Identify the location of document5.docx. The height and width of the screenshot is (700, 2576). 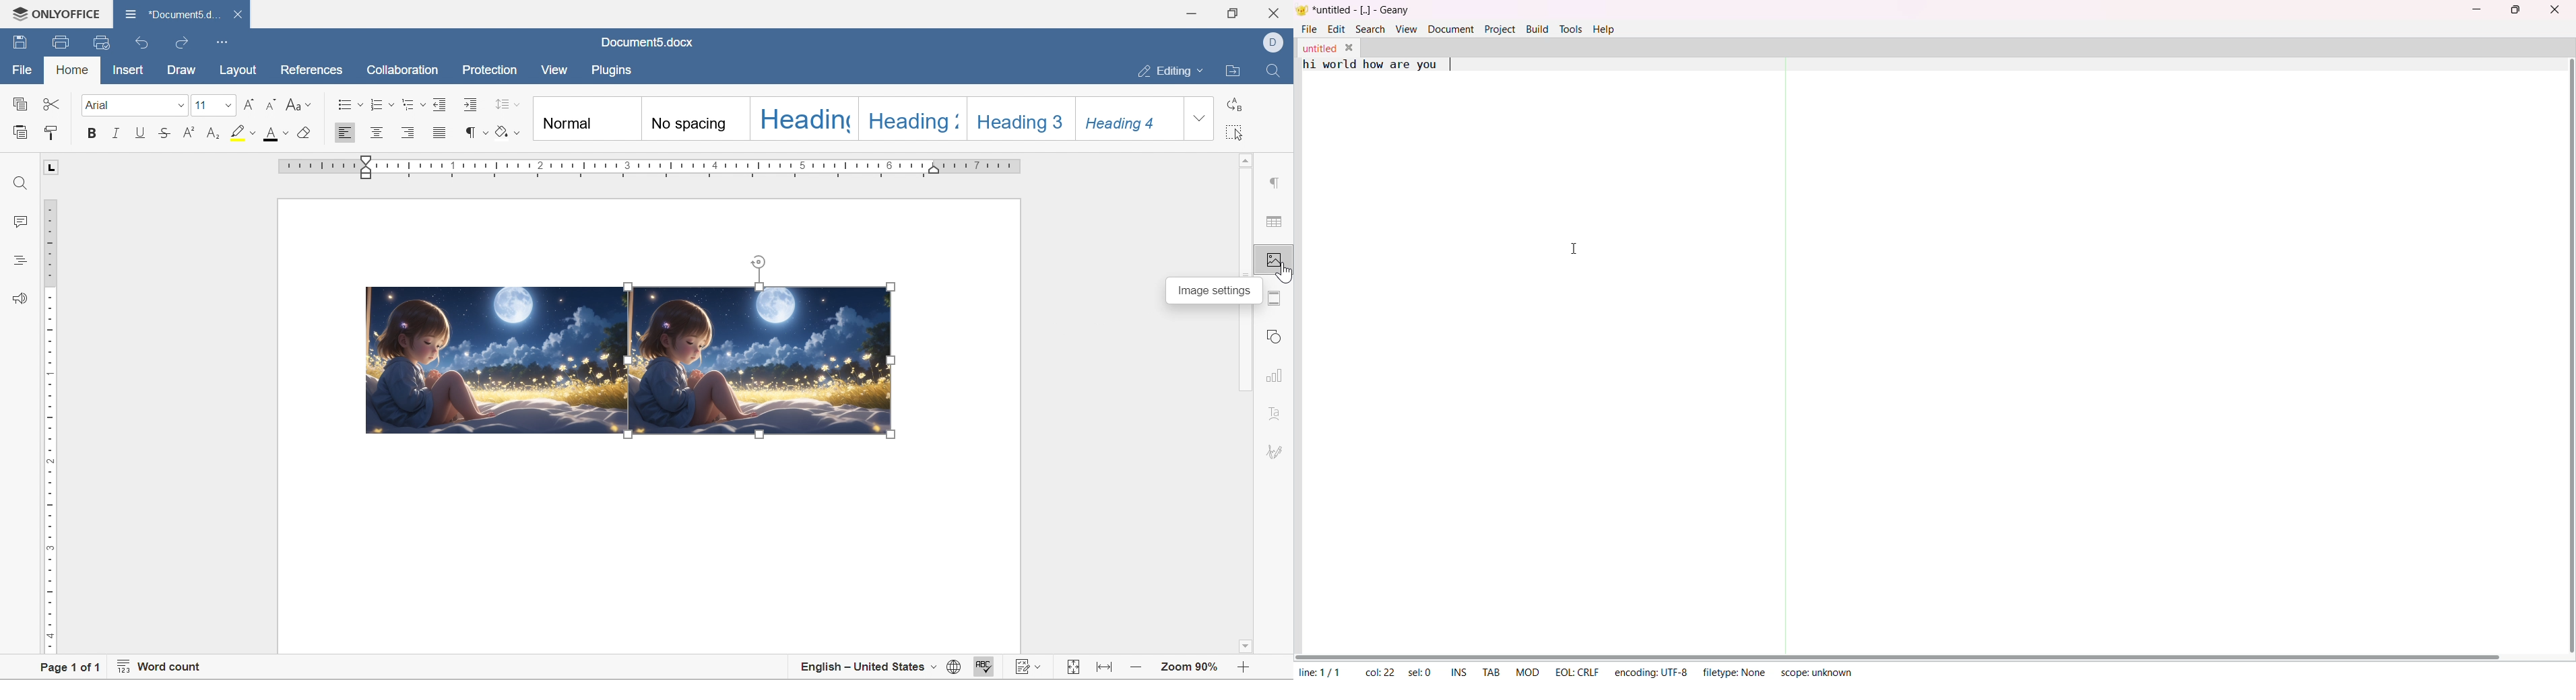
(169, 14).